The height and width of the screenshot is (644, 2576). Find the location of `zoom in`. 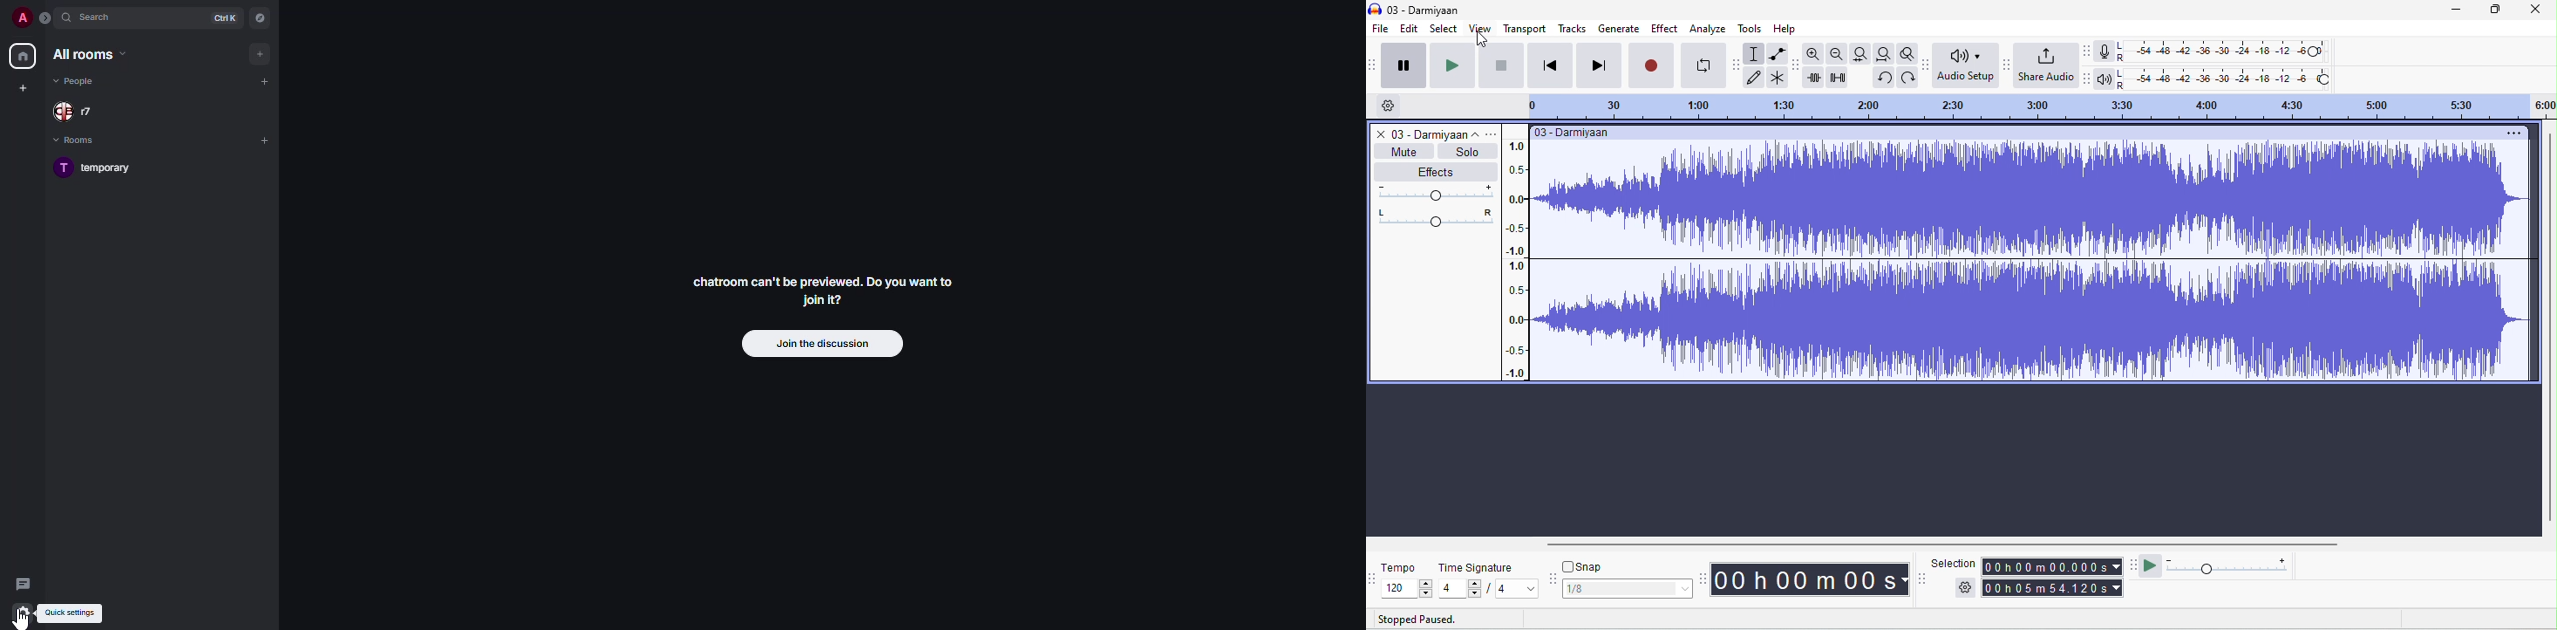

zoom in is located at coordinates (1815, 55).